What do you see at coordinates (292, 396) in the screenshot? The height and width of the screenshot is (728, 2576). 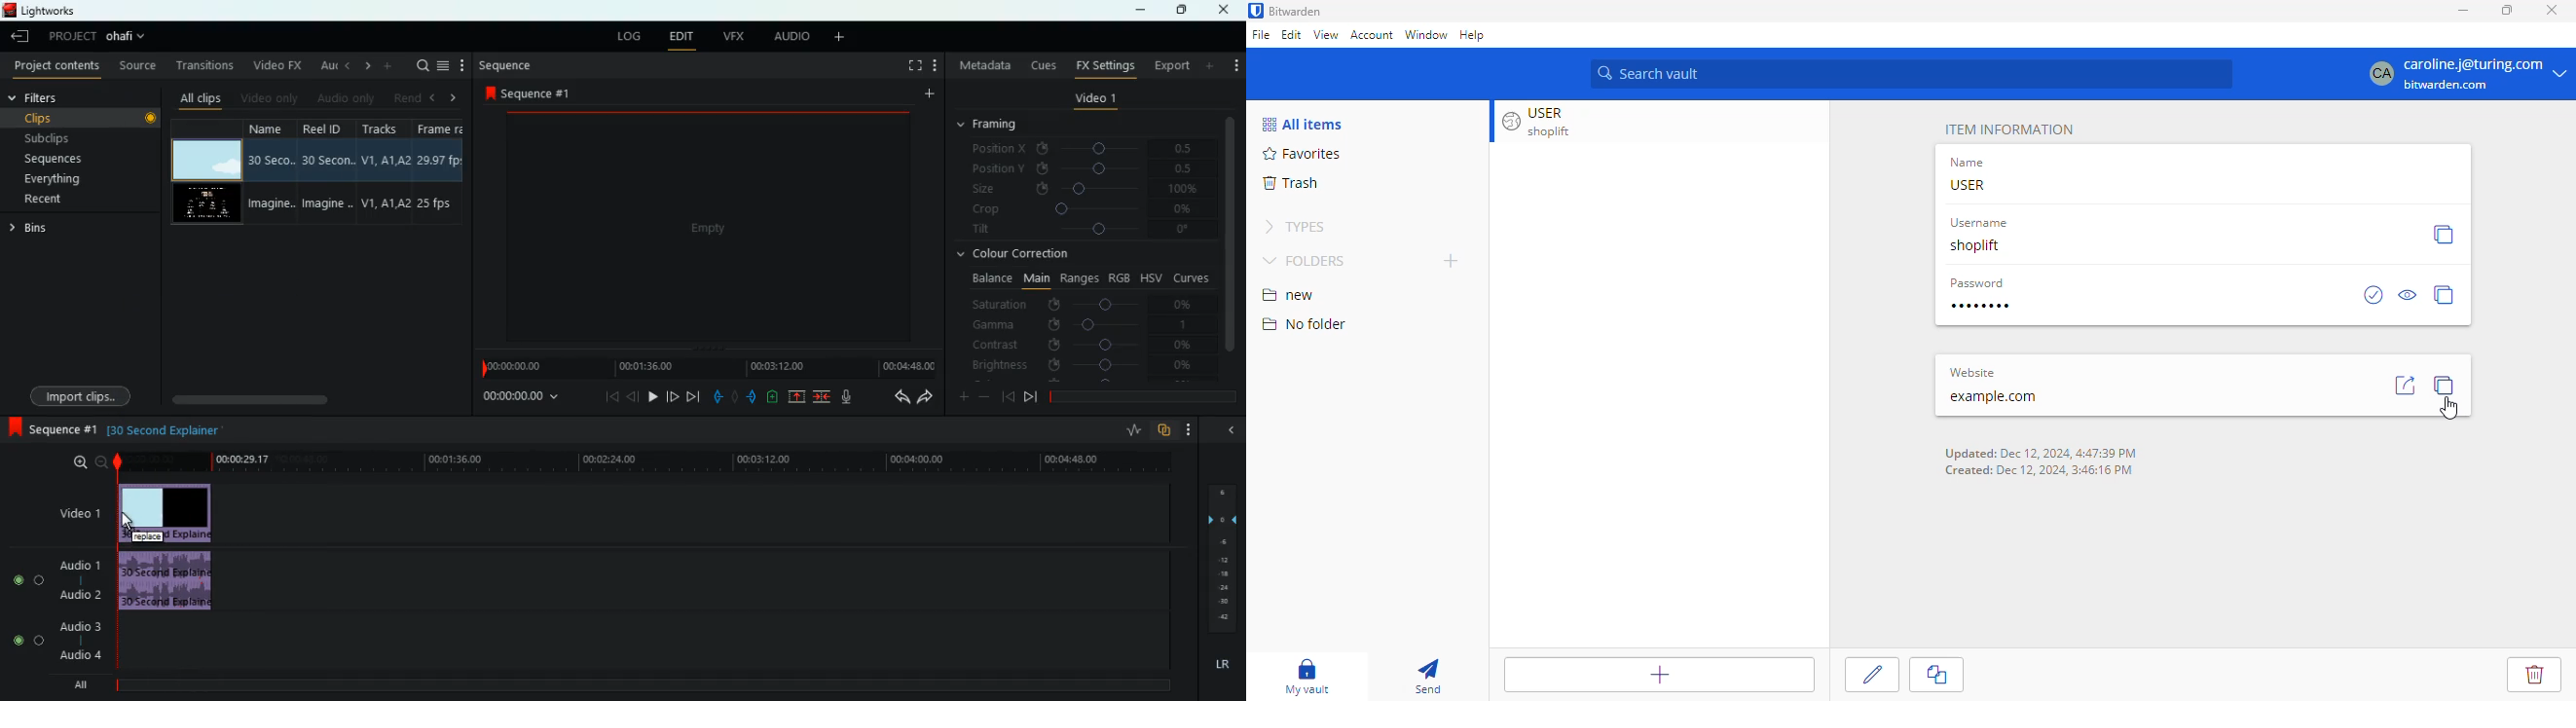 I see `scroll` at bounding box center [292, 396].